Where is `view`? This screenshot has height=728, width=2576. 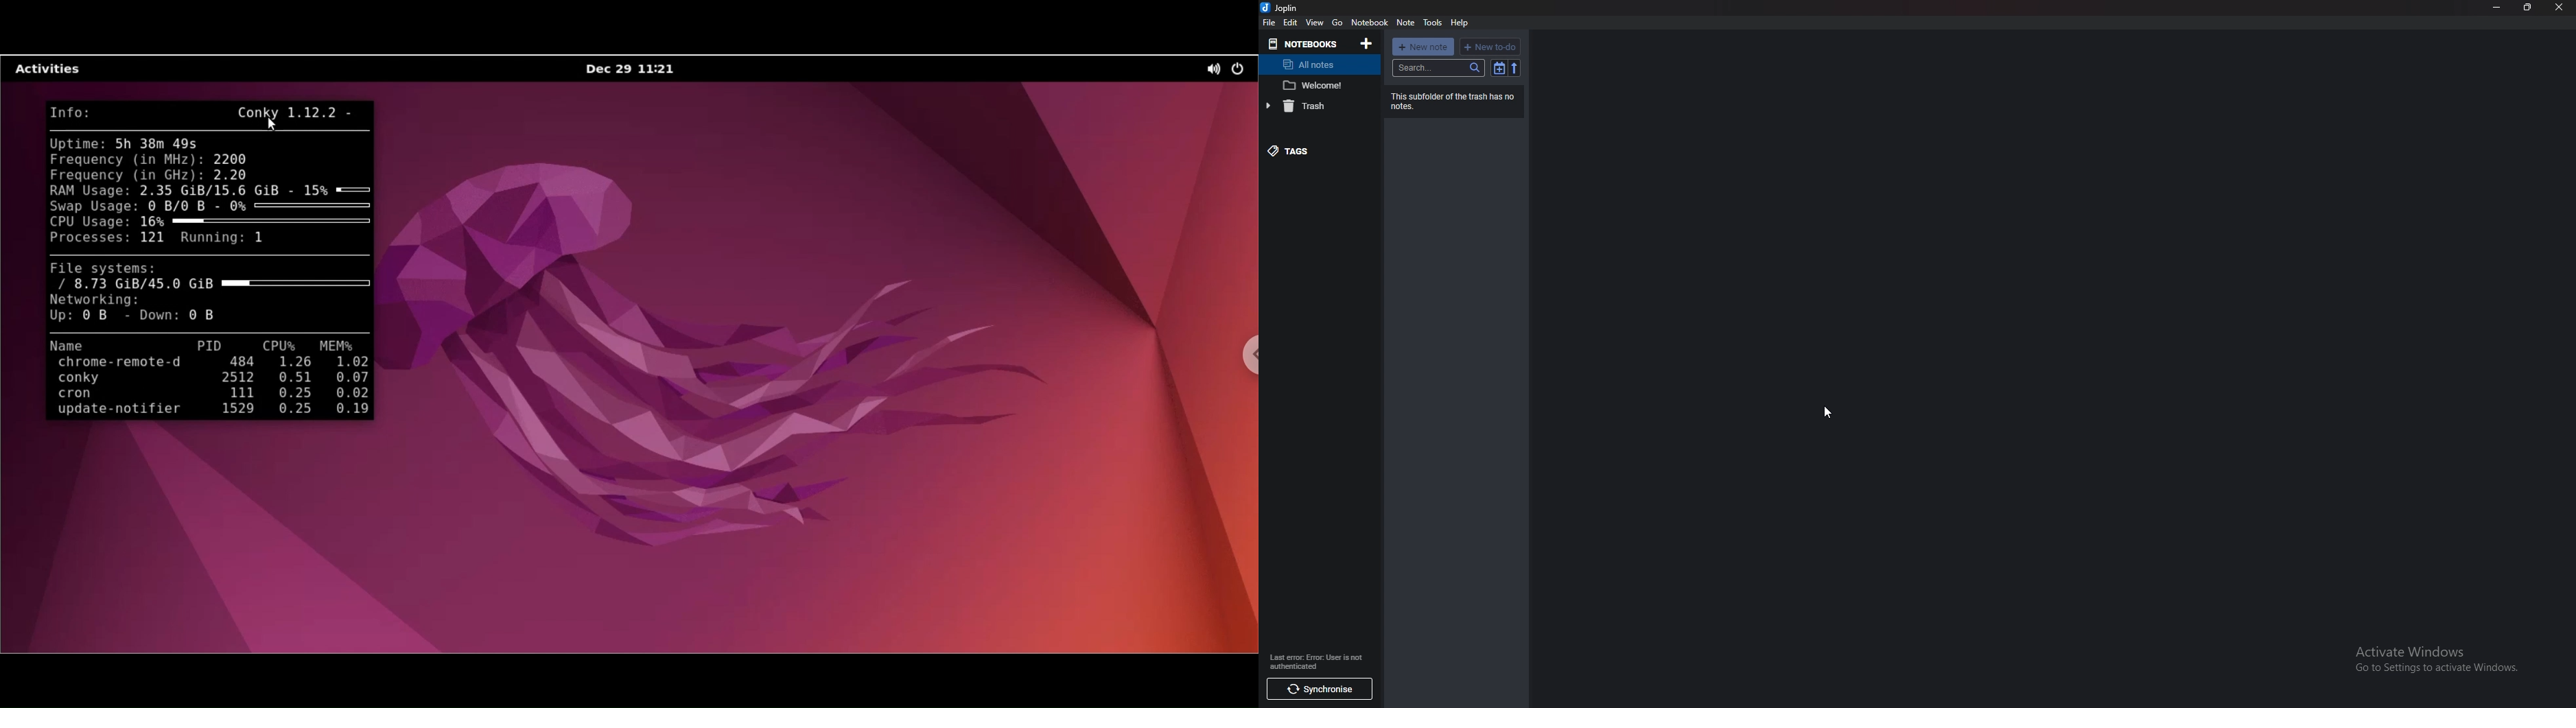
view is located at coordinates (1315, 23).